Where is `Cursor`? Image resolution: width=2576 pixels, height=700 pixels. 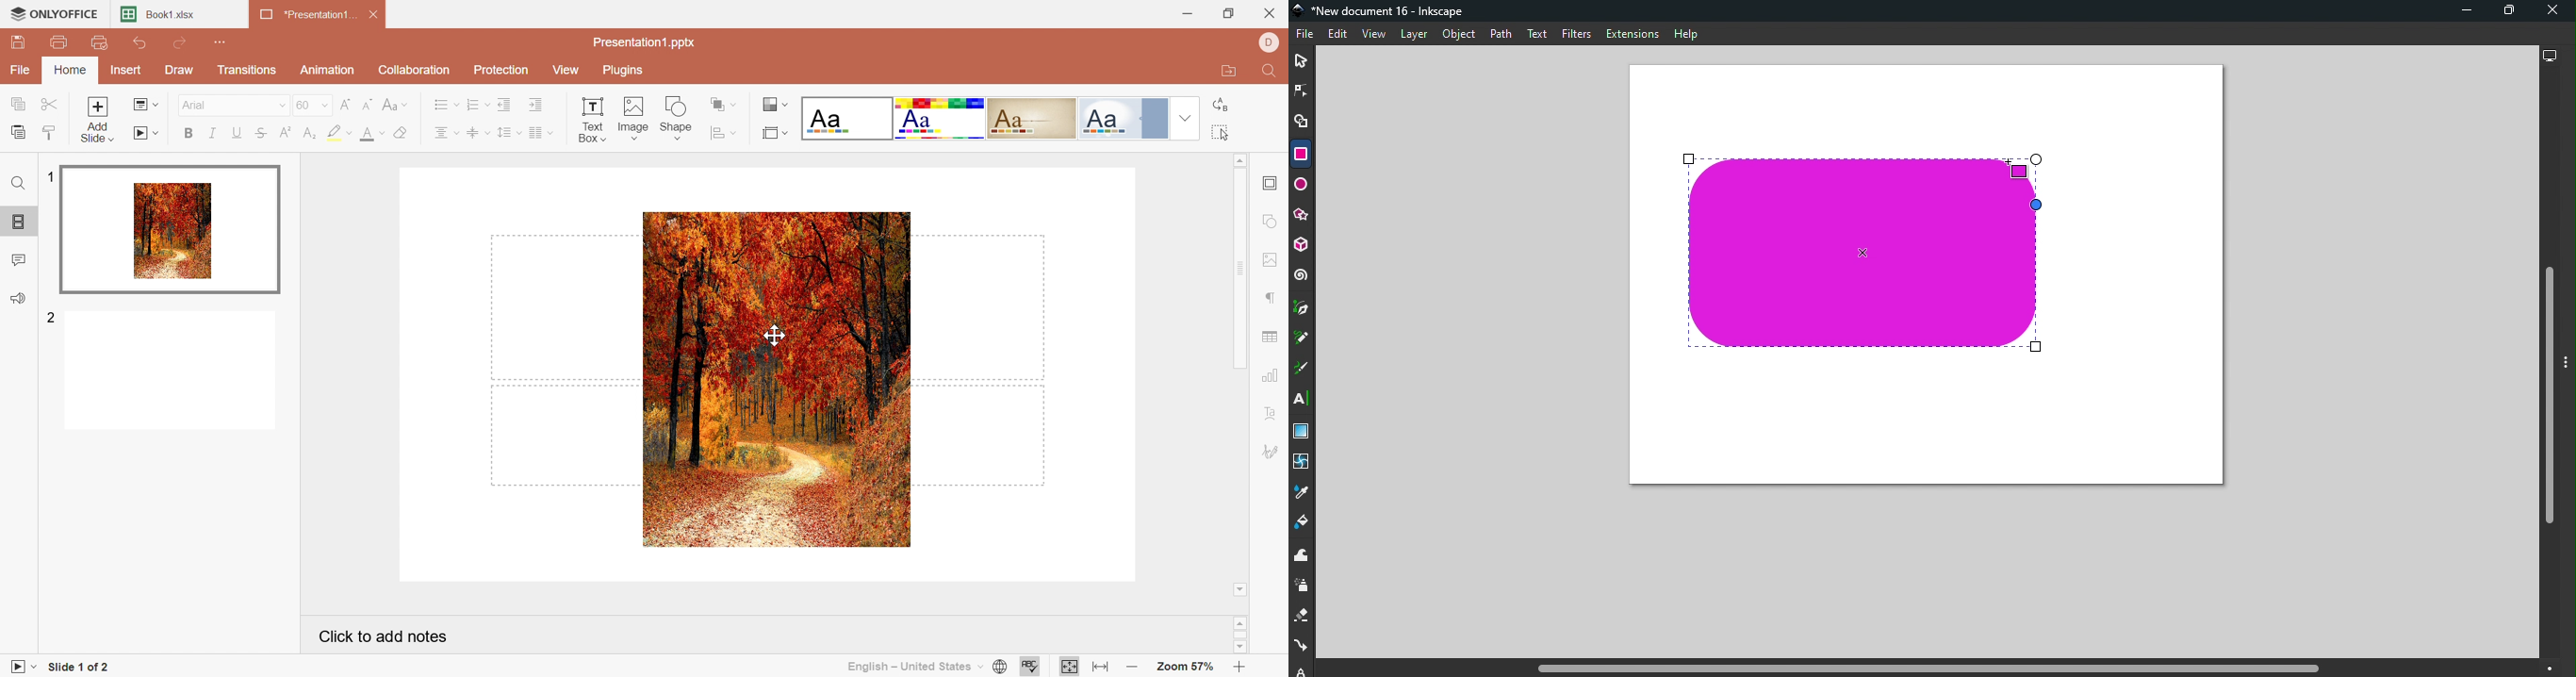 Cursor is located at coordinates (774, 338).